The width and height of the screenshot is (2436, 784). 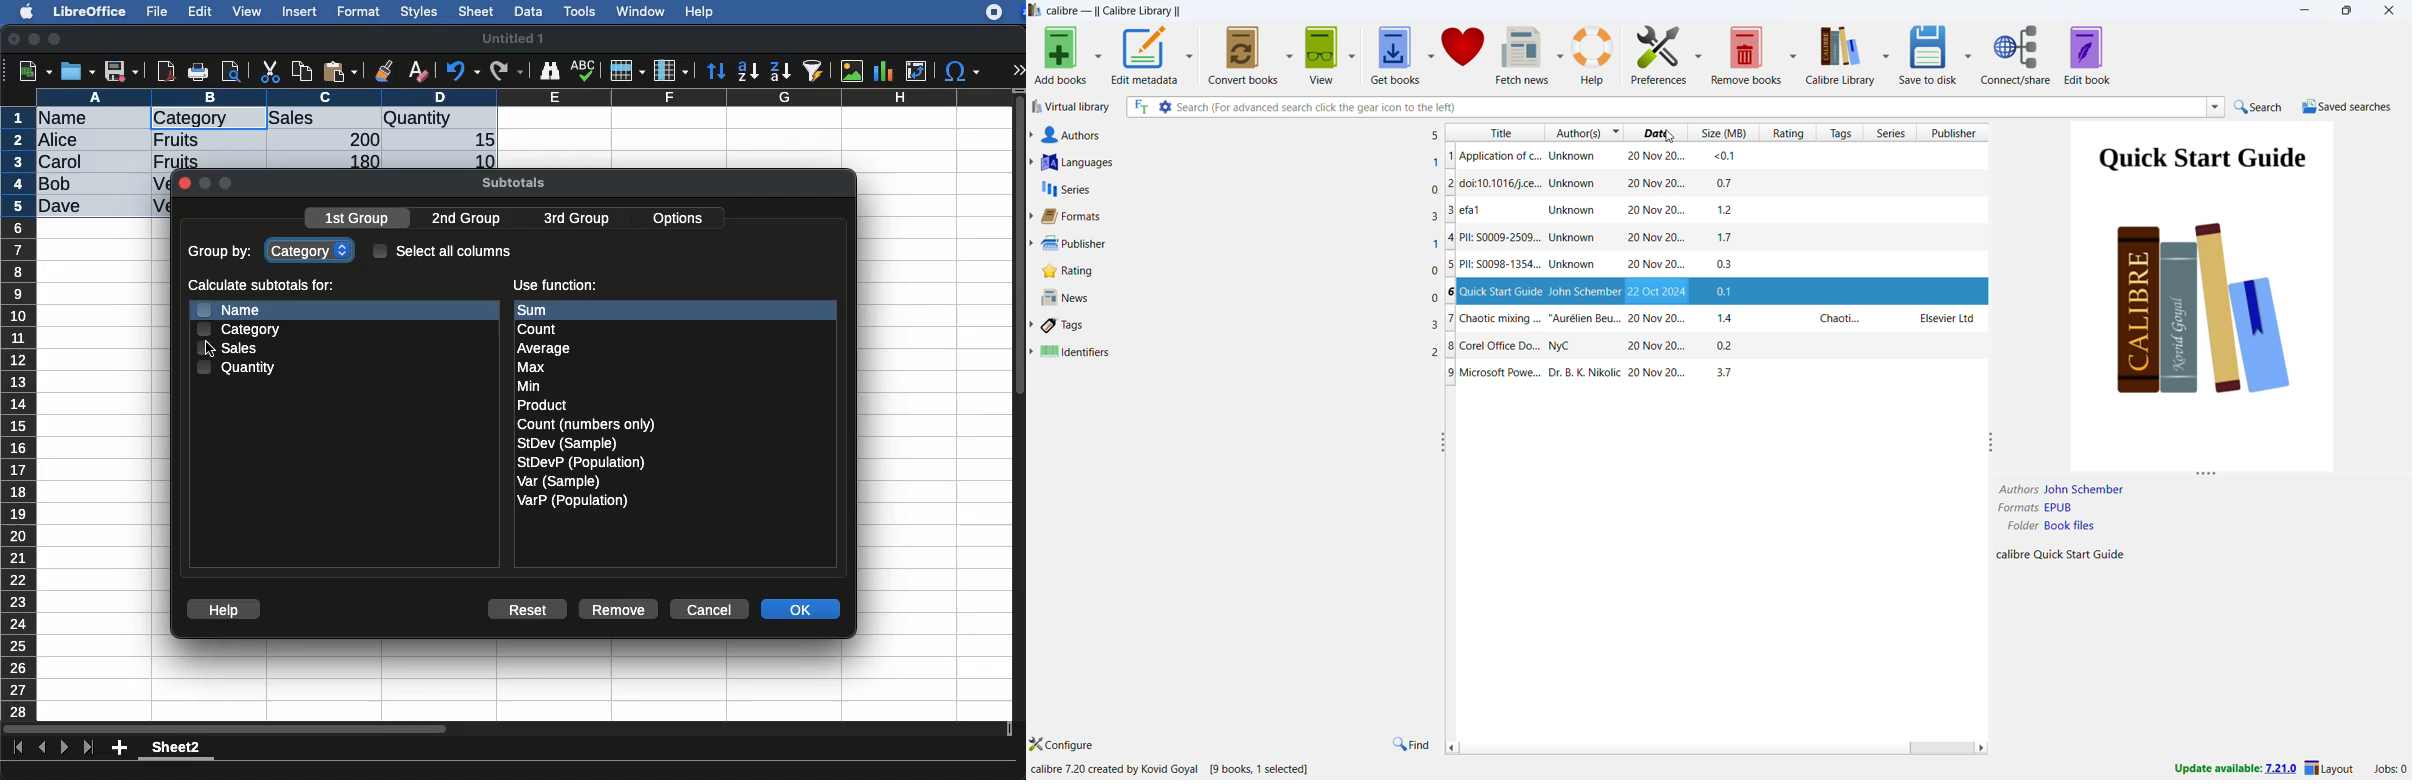 I want to click on expand, so click(x=1018, y=70).